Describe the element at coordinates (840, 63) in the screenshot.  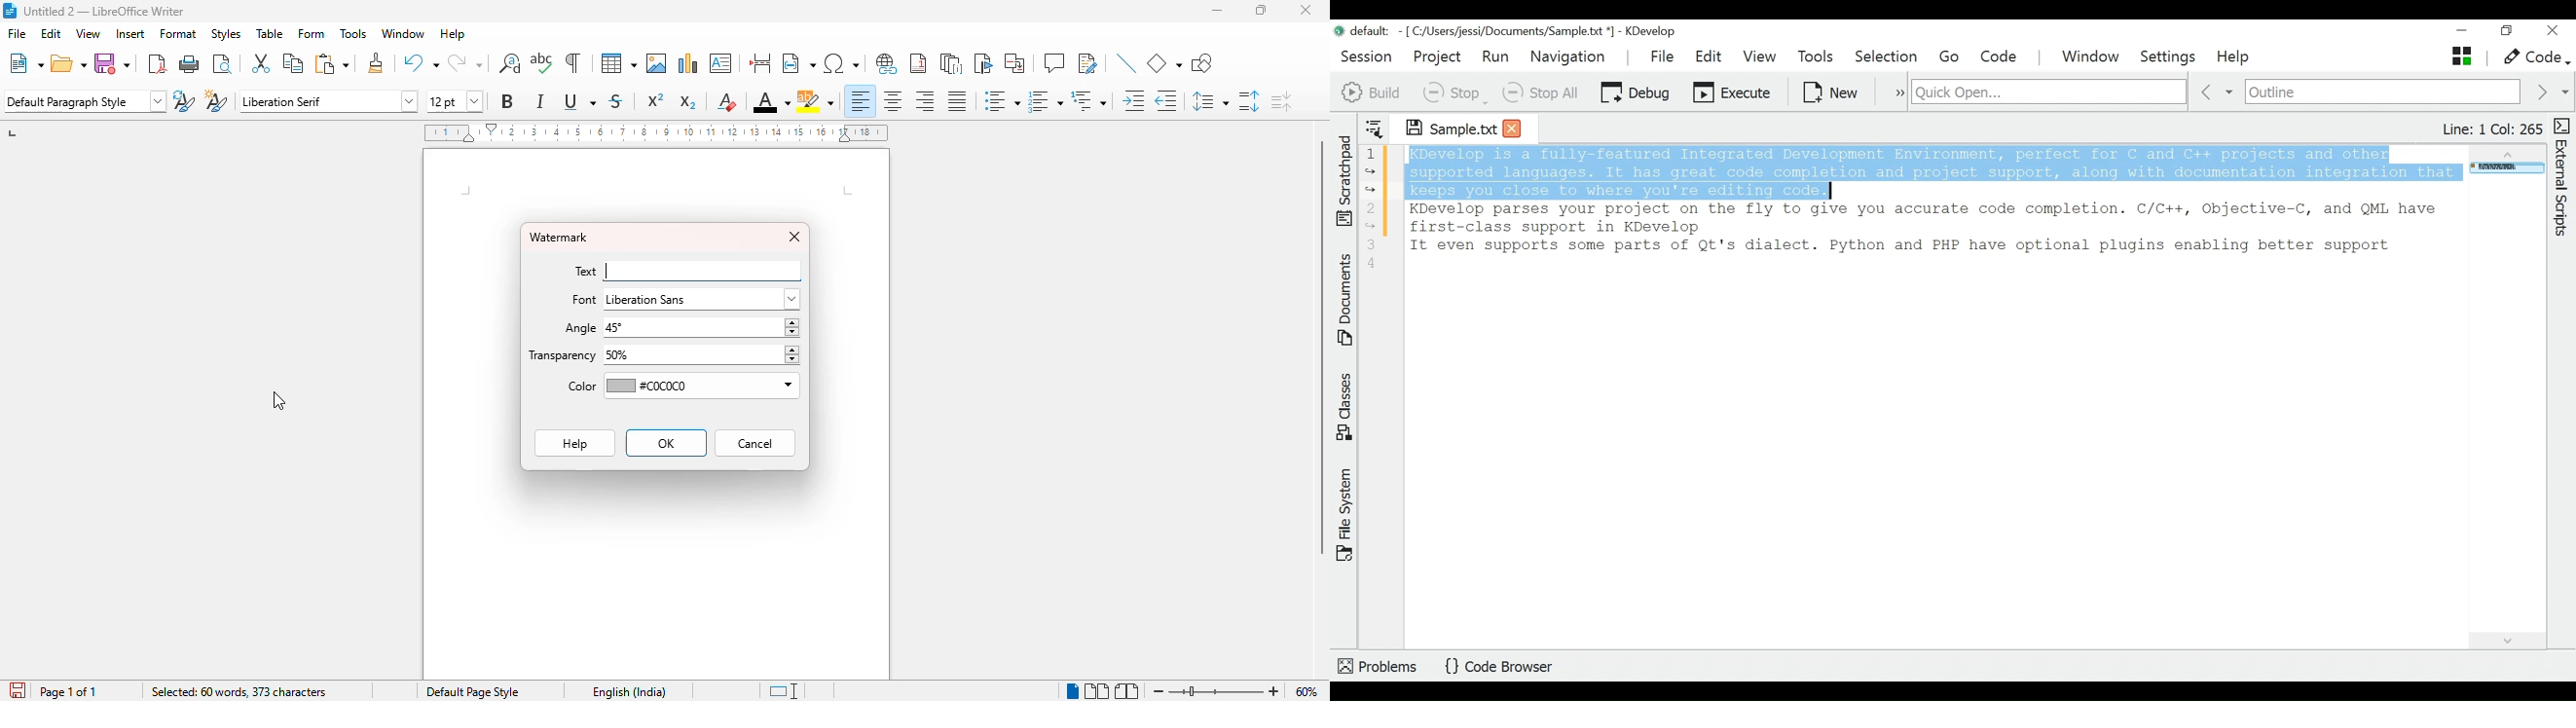
I see `insert special characters` at that location.